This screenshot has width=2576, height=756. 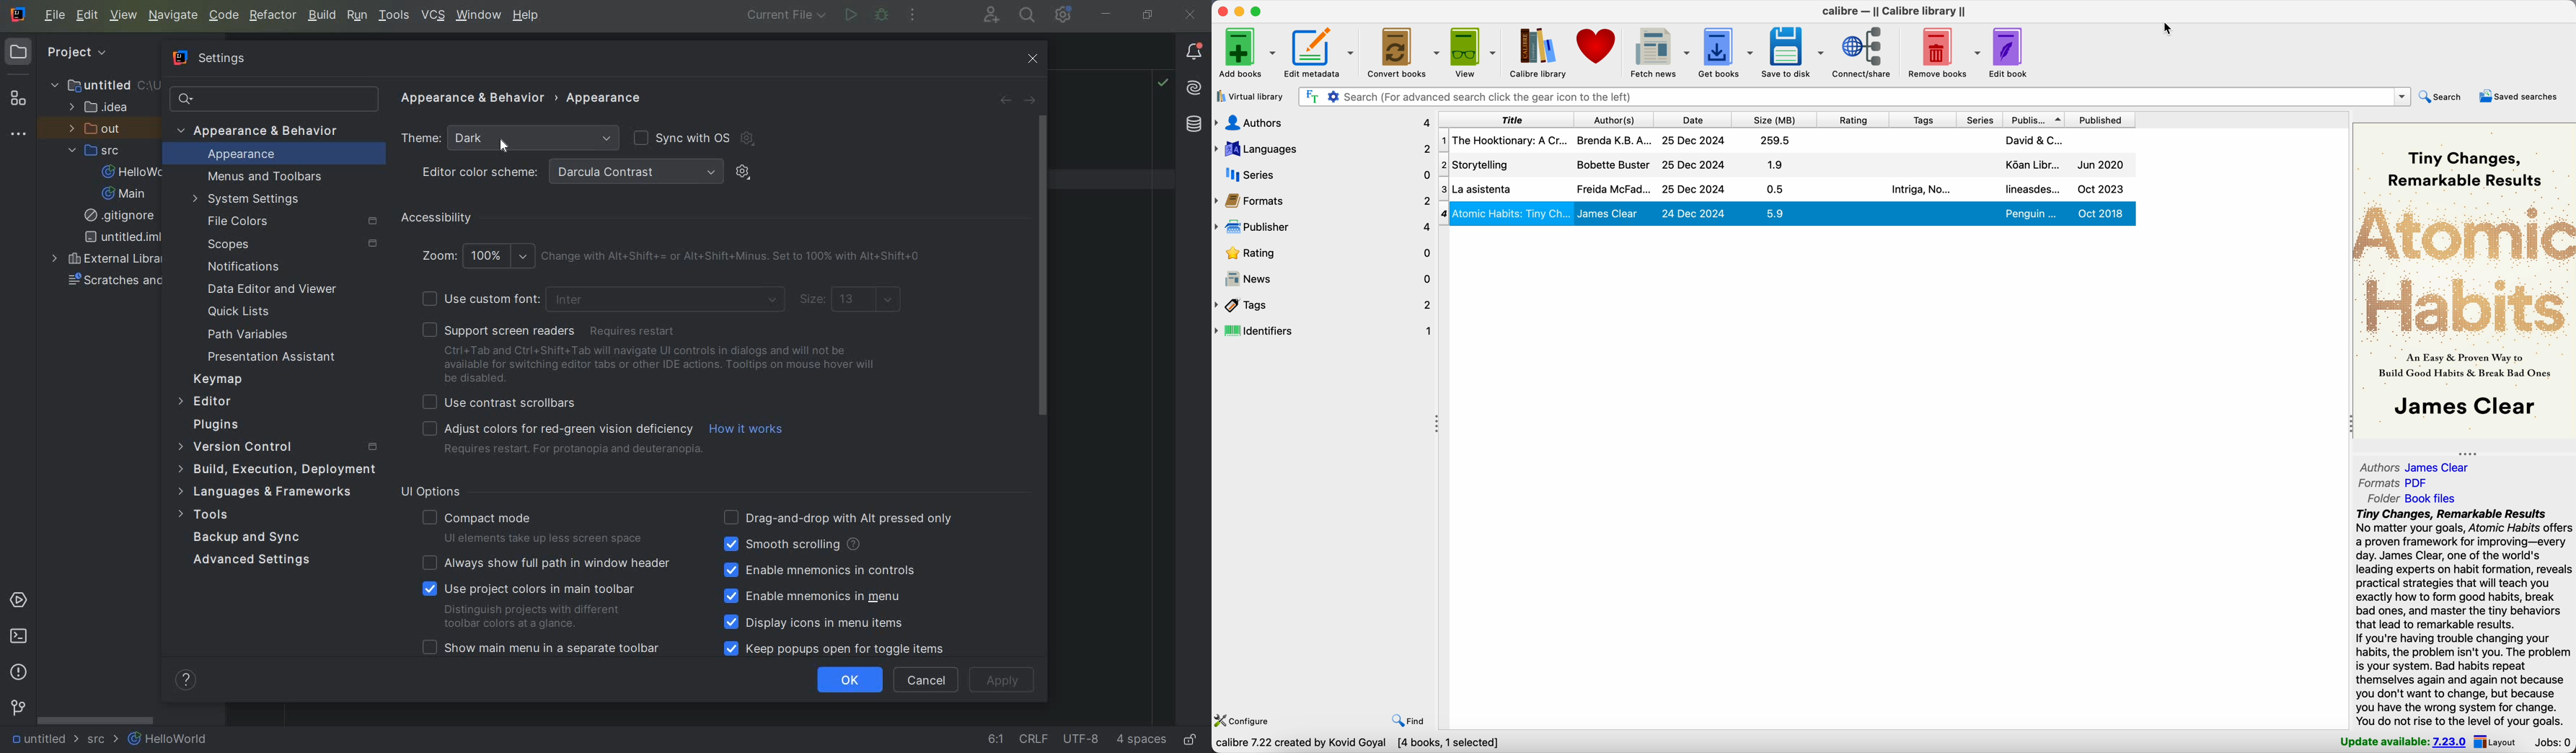 I want to click on IDEA, so click(x=102, y=107).